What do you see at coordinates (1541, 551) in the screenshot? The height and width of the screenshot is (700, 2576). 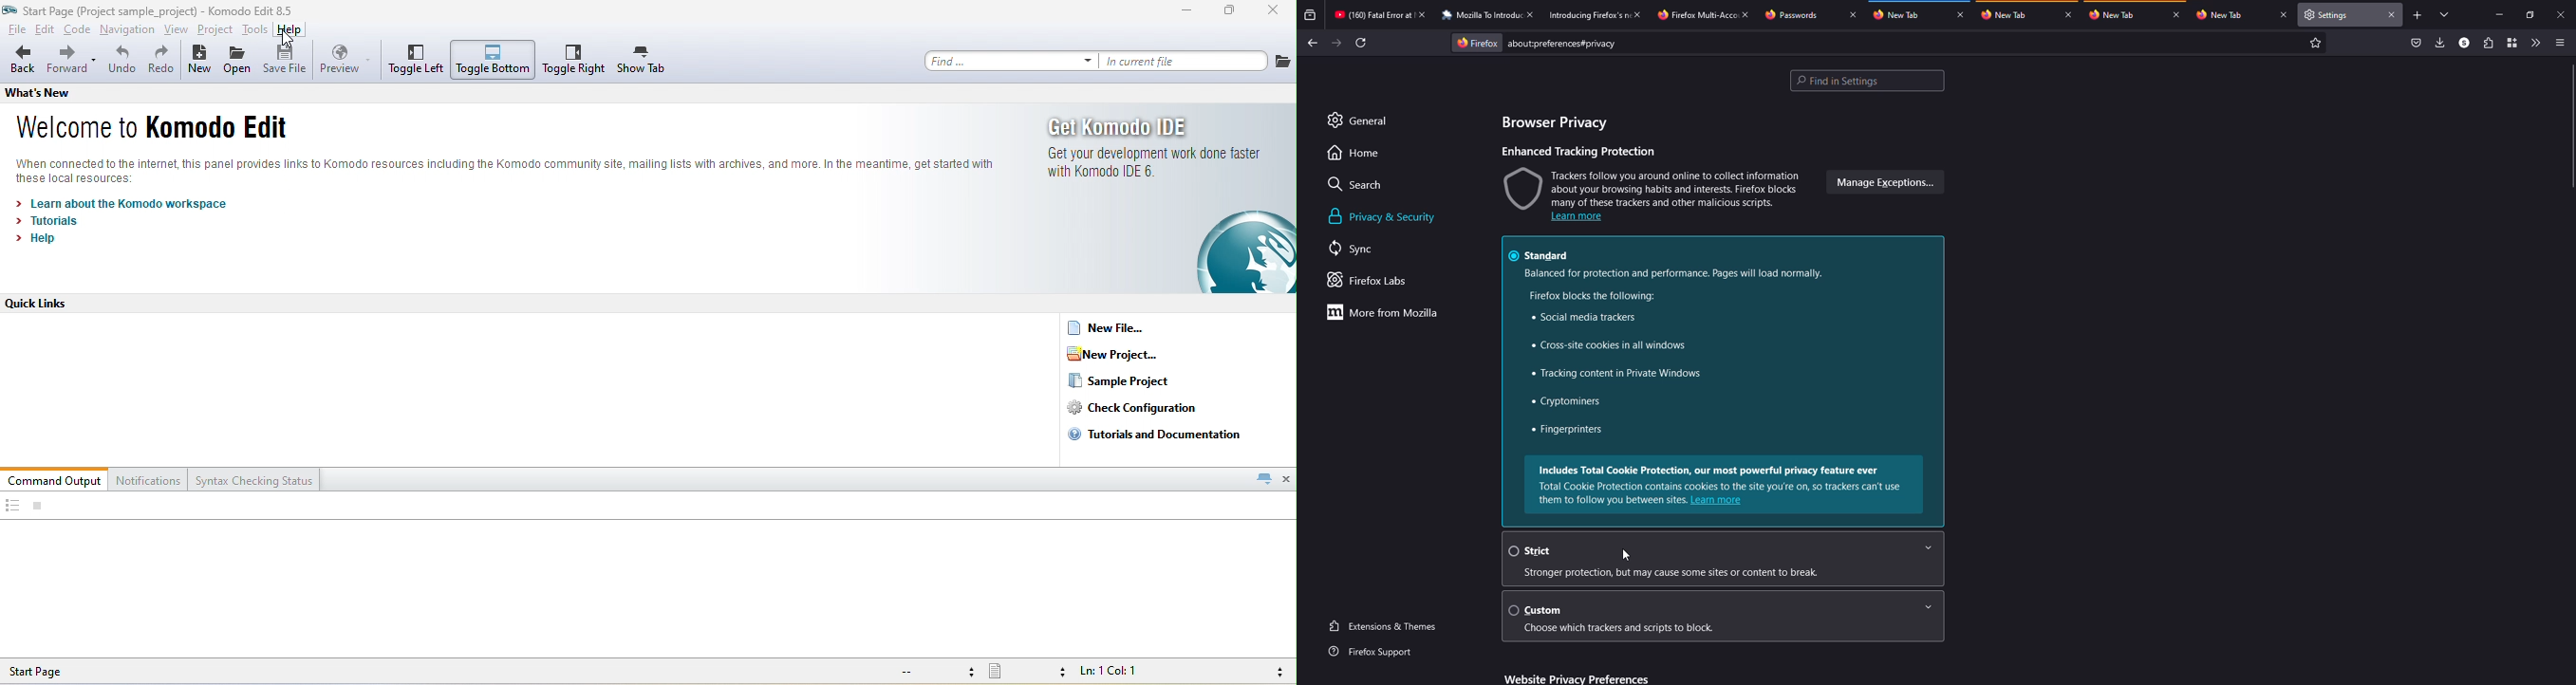 I see `strict` at bounding box center [1541, 551].